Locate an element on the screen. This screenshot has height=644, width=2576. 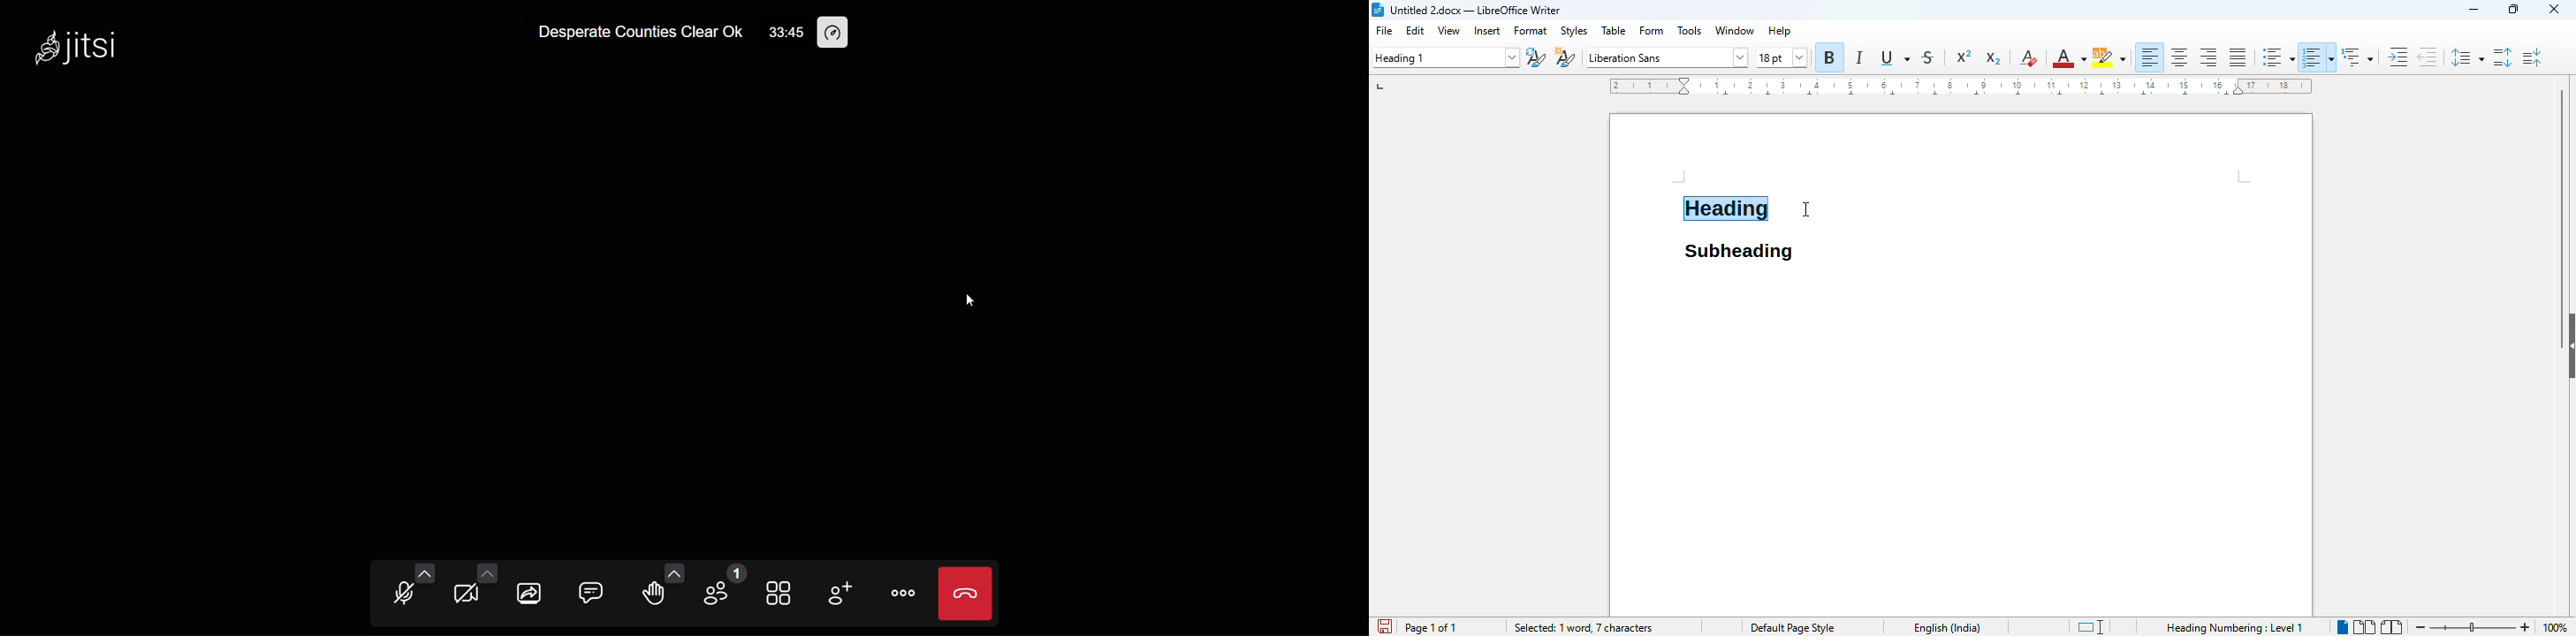
Desperate Counties Clear Ok is located at coordinates (633, 31).